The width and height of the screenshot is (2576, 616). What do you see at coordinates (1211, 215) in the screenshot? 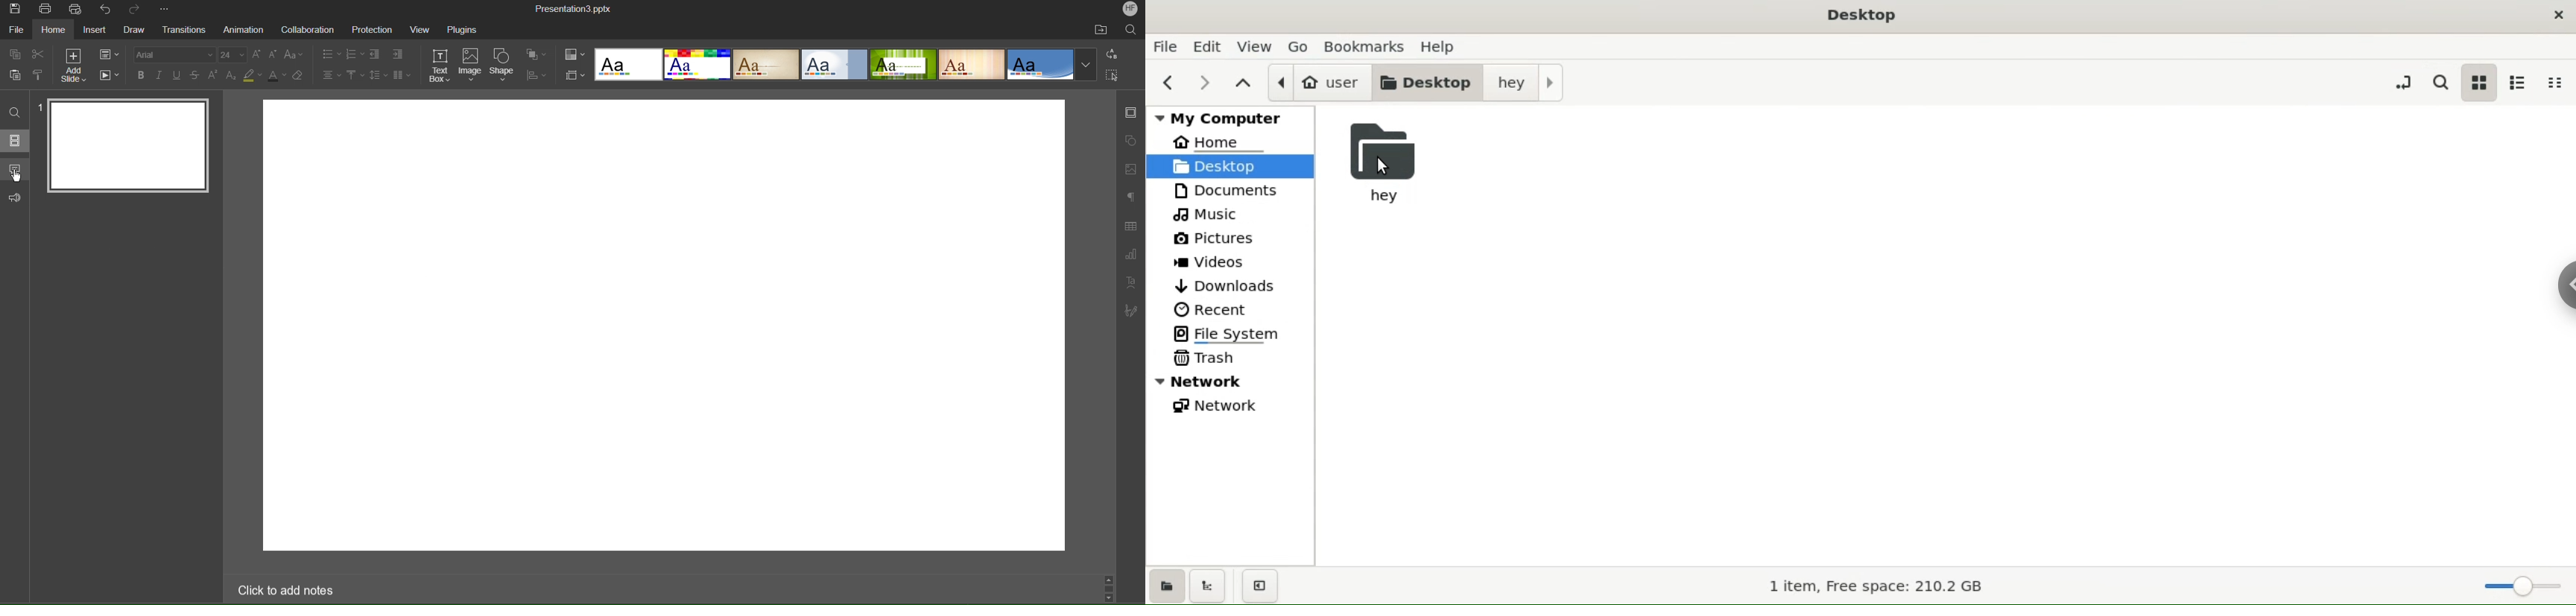
I see `music` at bounding box center [1211, 215].